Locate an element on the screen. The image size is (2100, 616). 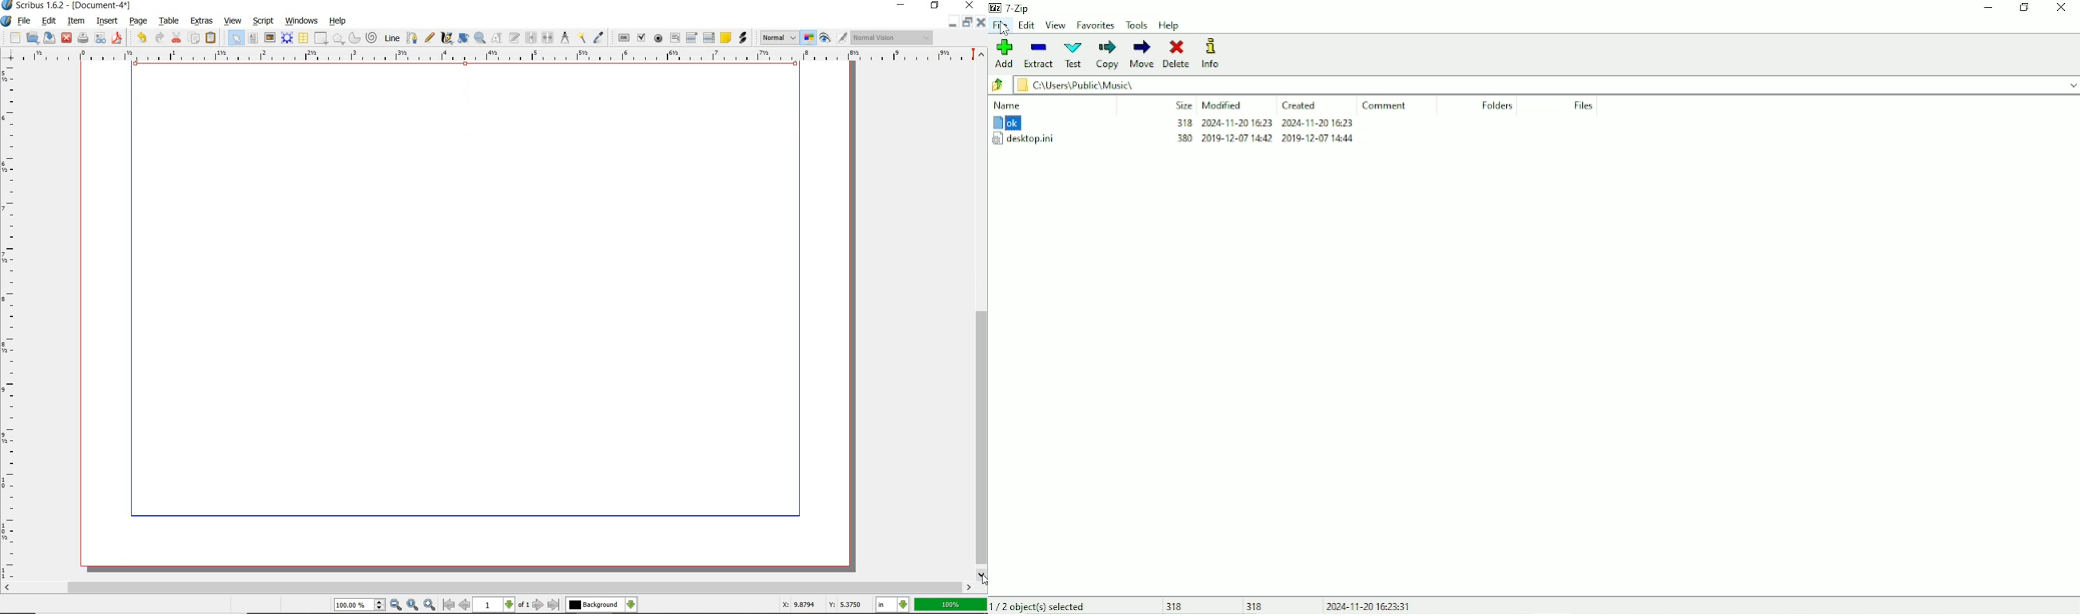
help is located at coordinates (339, 22).